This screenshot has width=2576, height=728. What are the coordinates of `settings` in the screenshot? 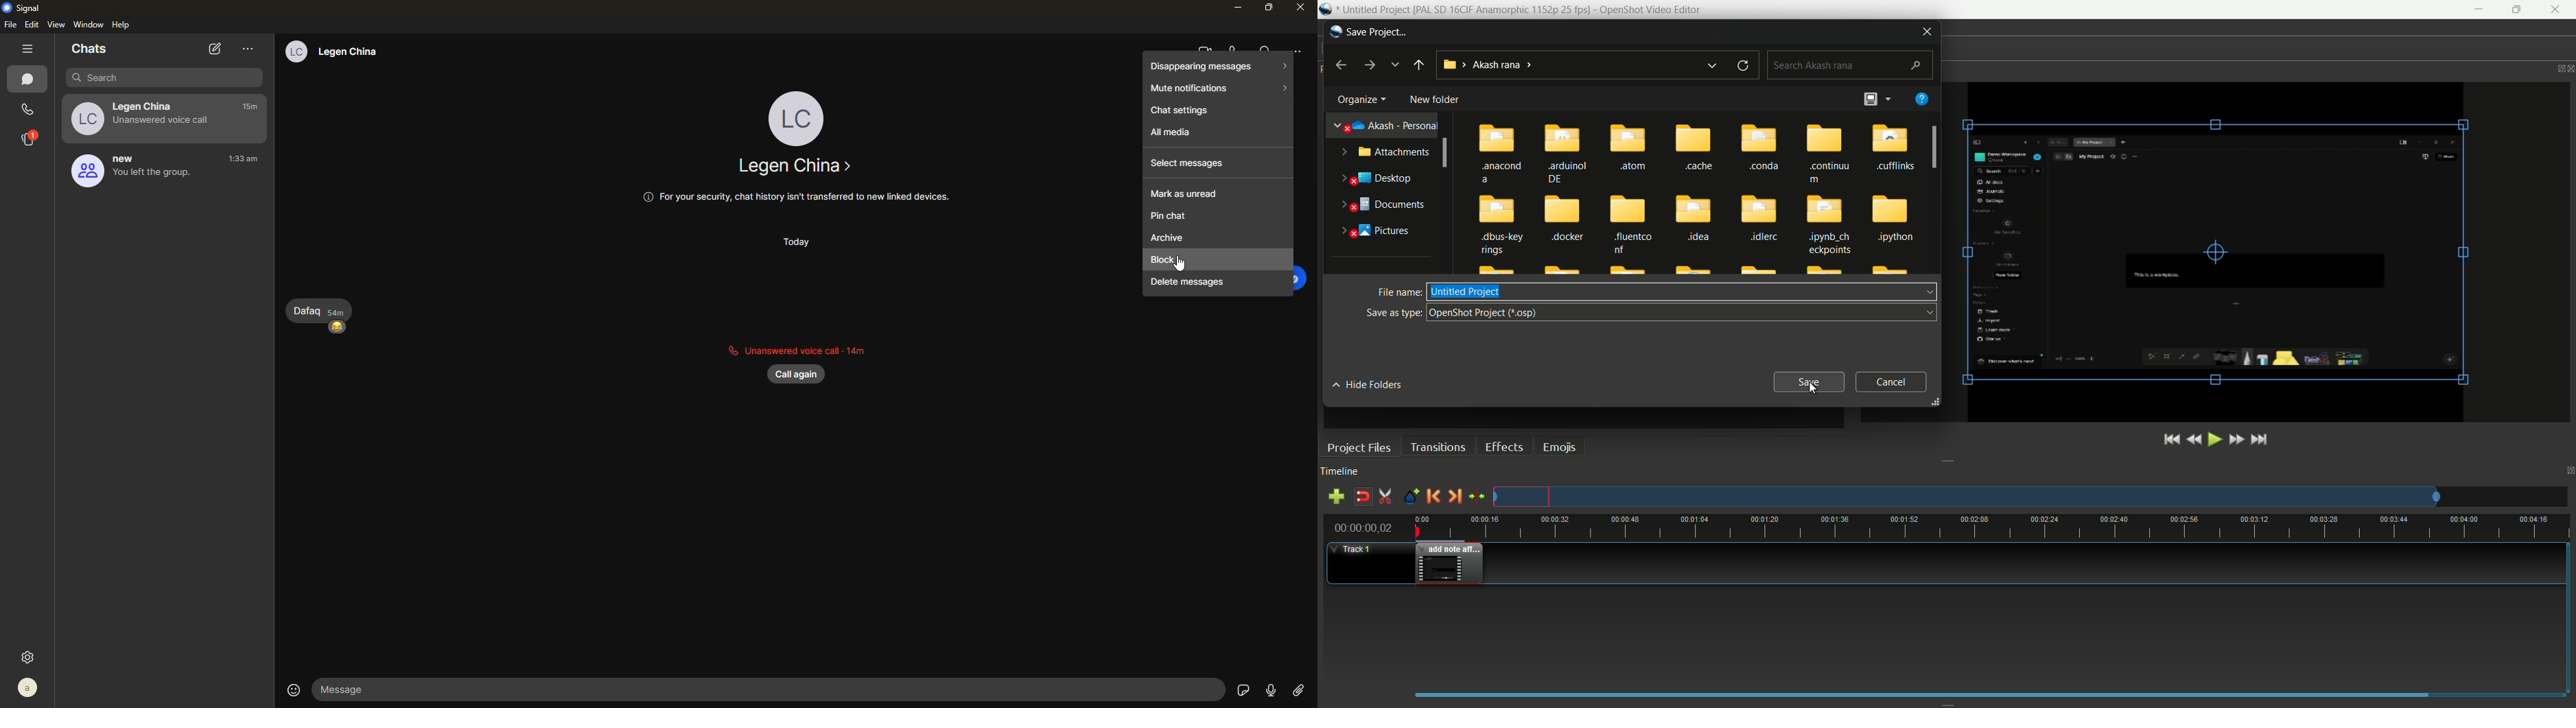 It's located at (31, 655).